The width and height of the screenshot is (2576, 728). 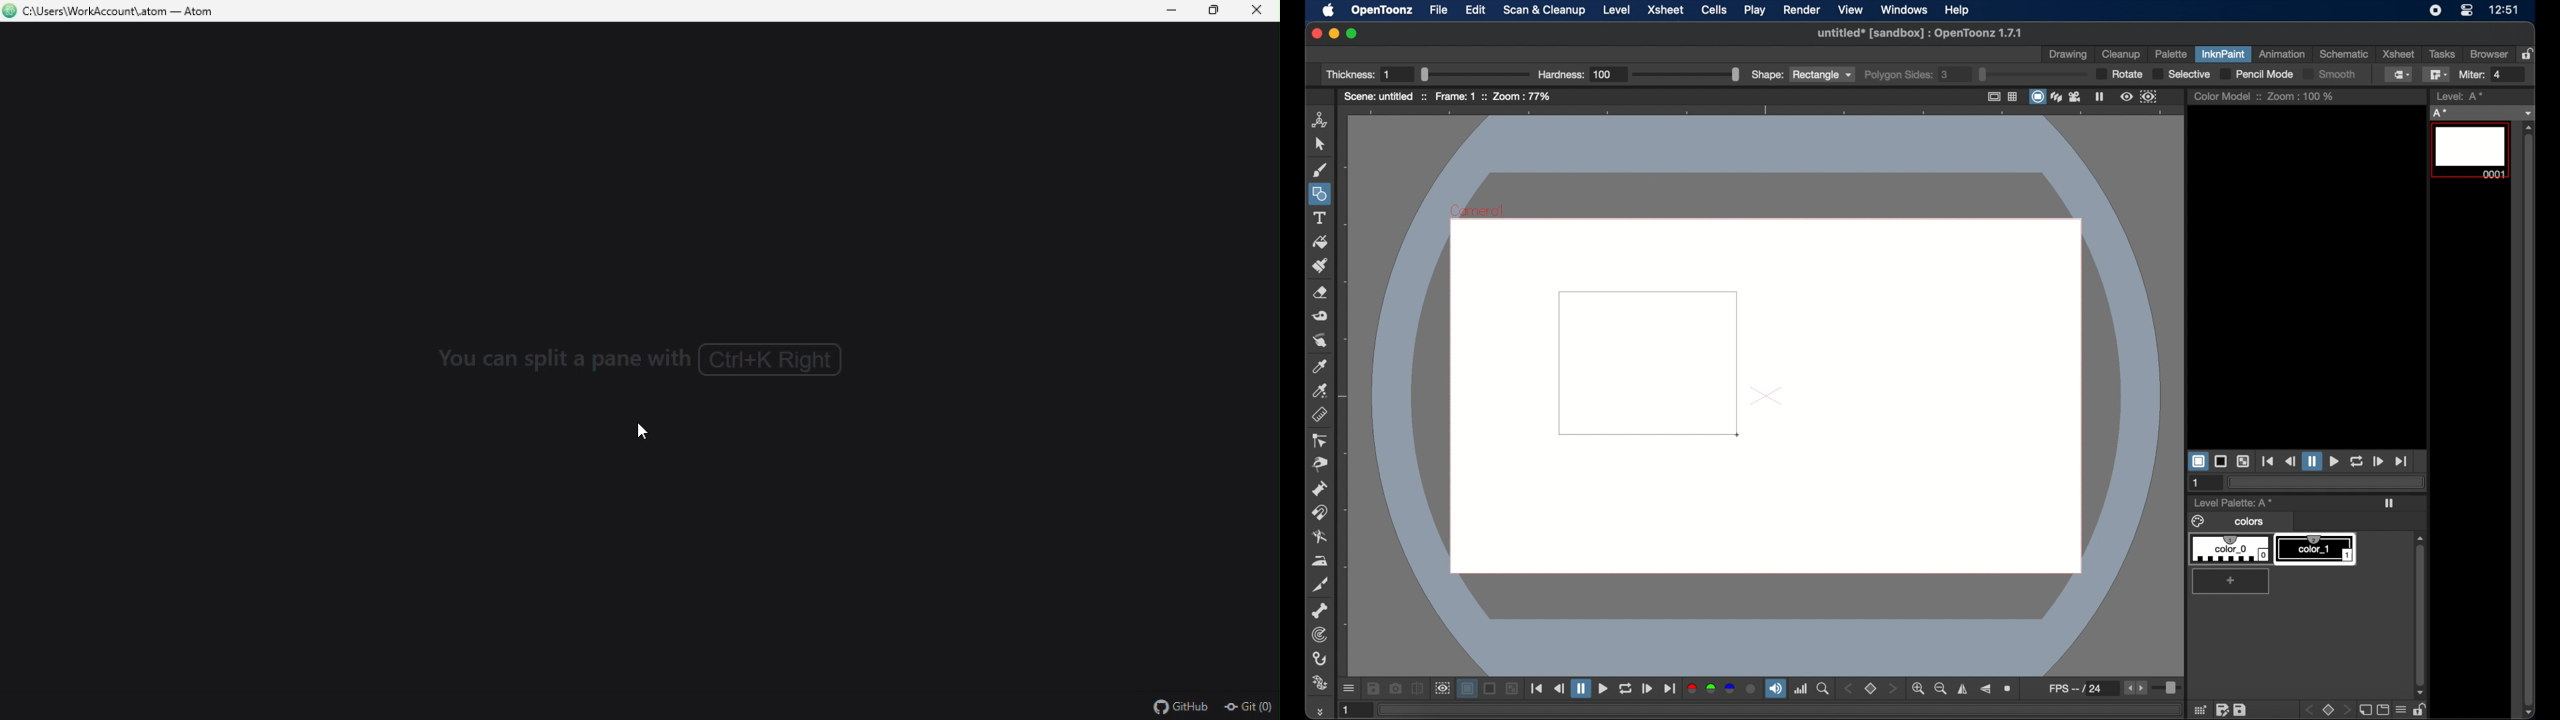 What do you see at coordinates (2149, 97) in the screenshot?
I see `sub camera preview` at bounding box center [2149, 97].